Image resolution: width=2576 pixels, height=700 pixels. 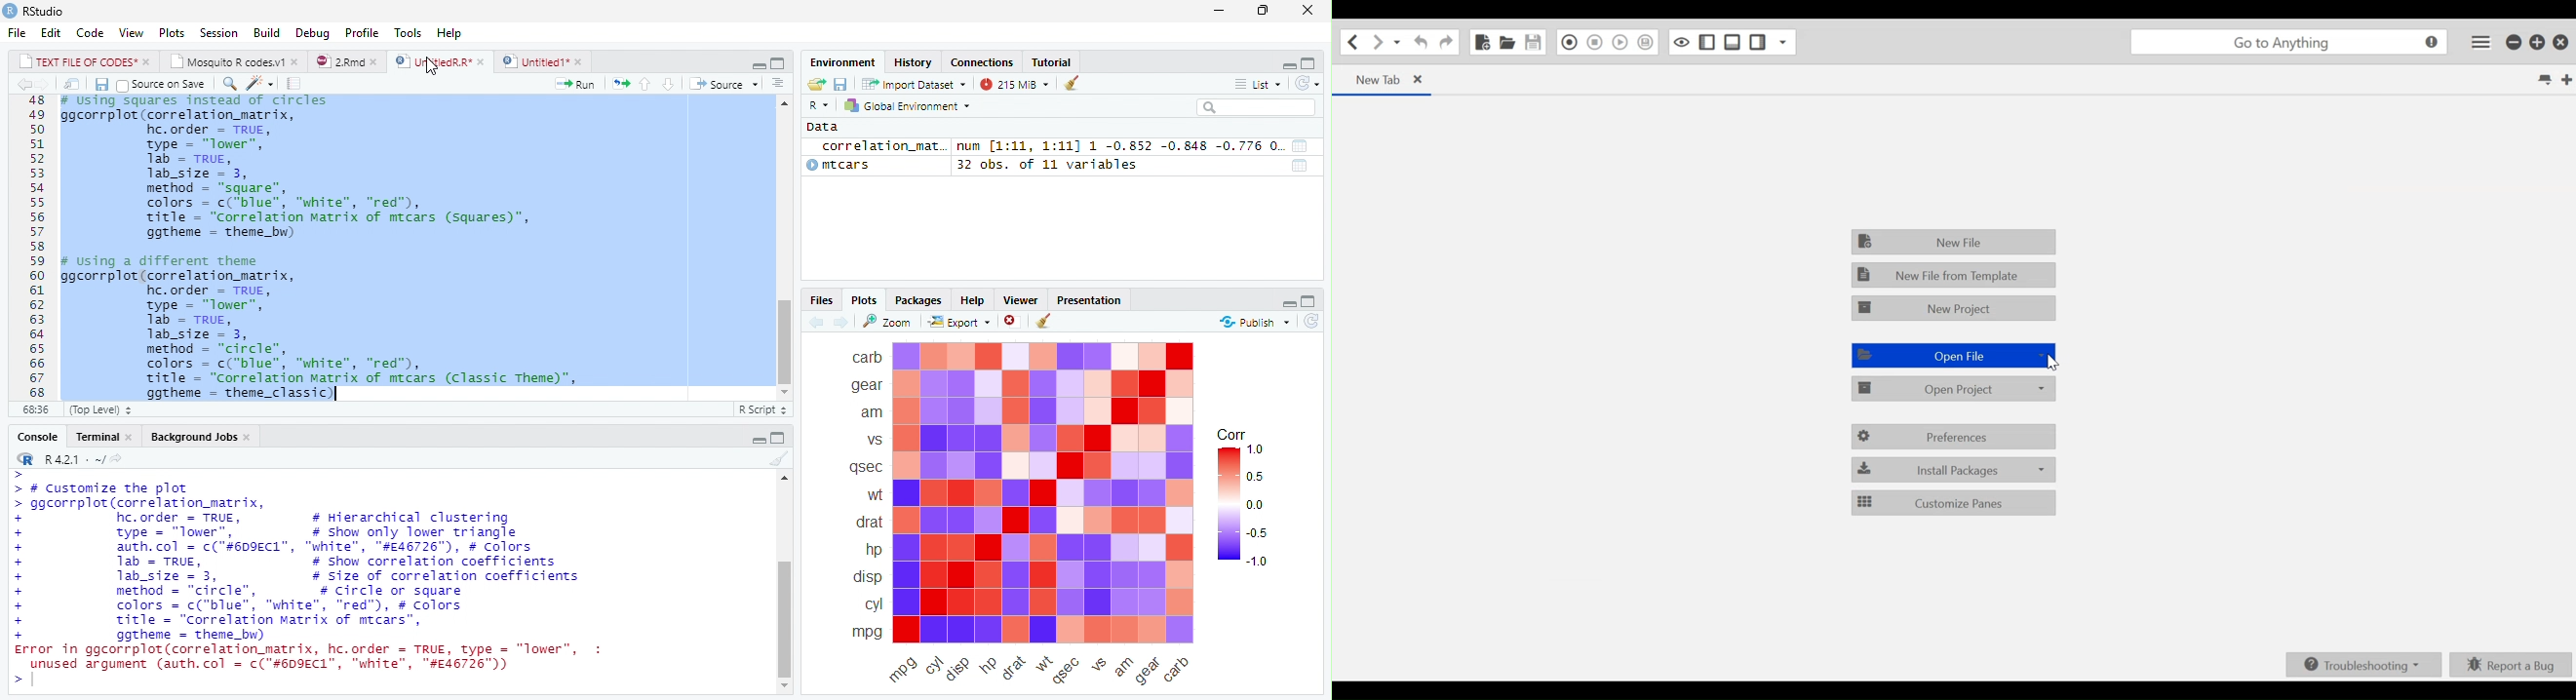 I want to click on restore, so click(x=2536, y=43).